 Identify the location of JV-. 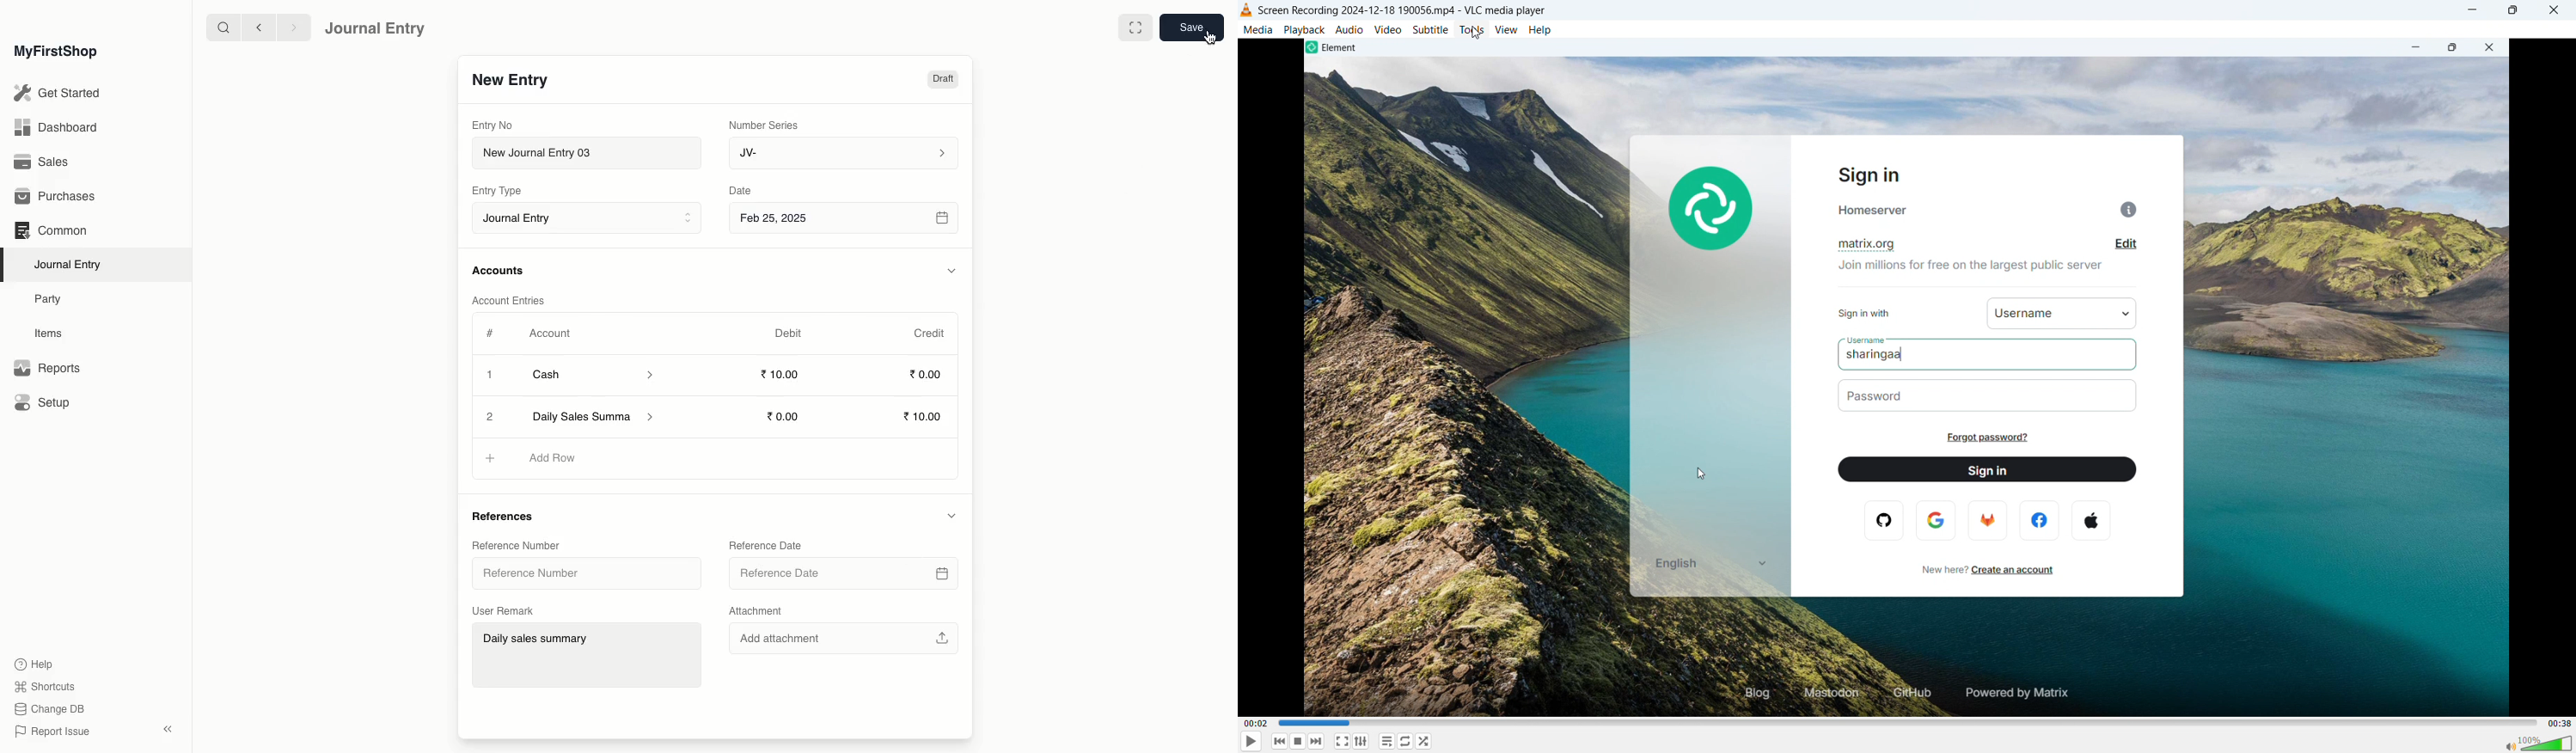
(841, 153).